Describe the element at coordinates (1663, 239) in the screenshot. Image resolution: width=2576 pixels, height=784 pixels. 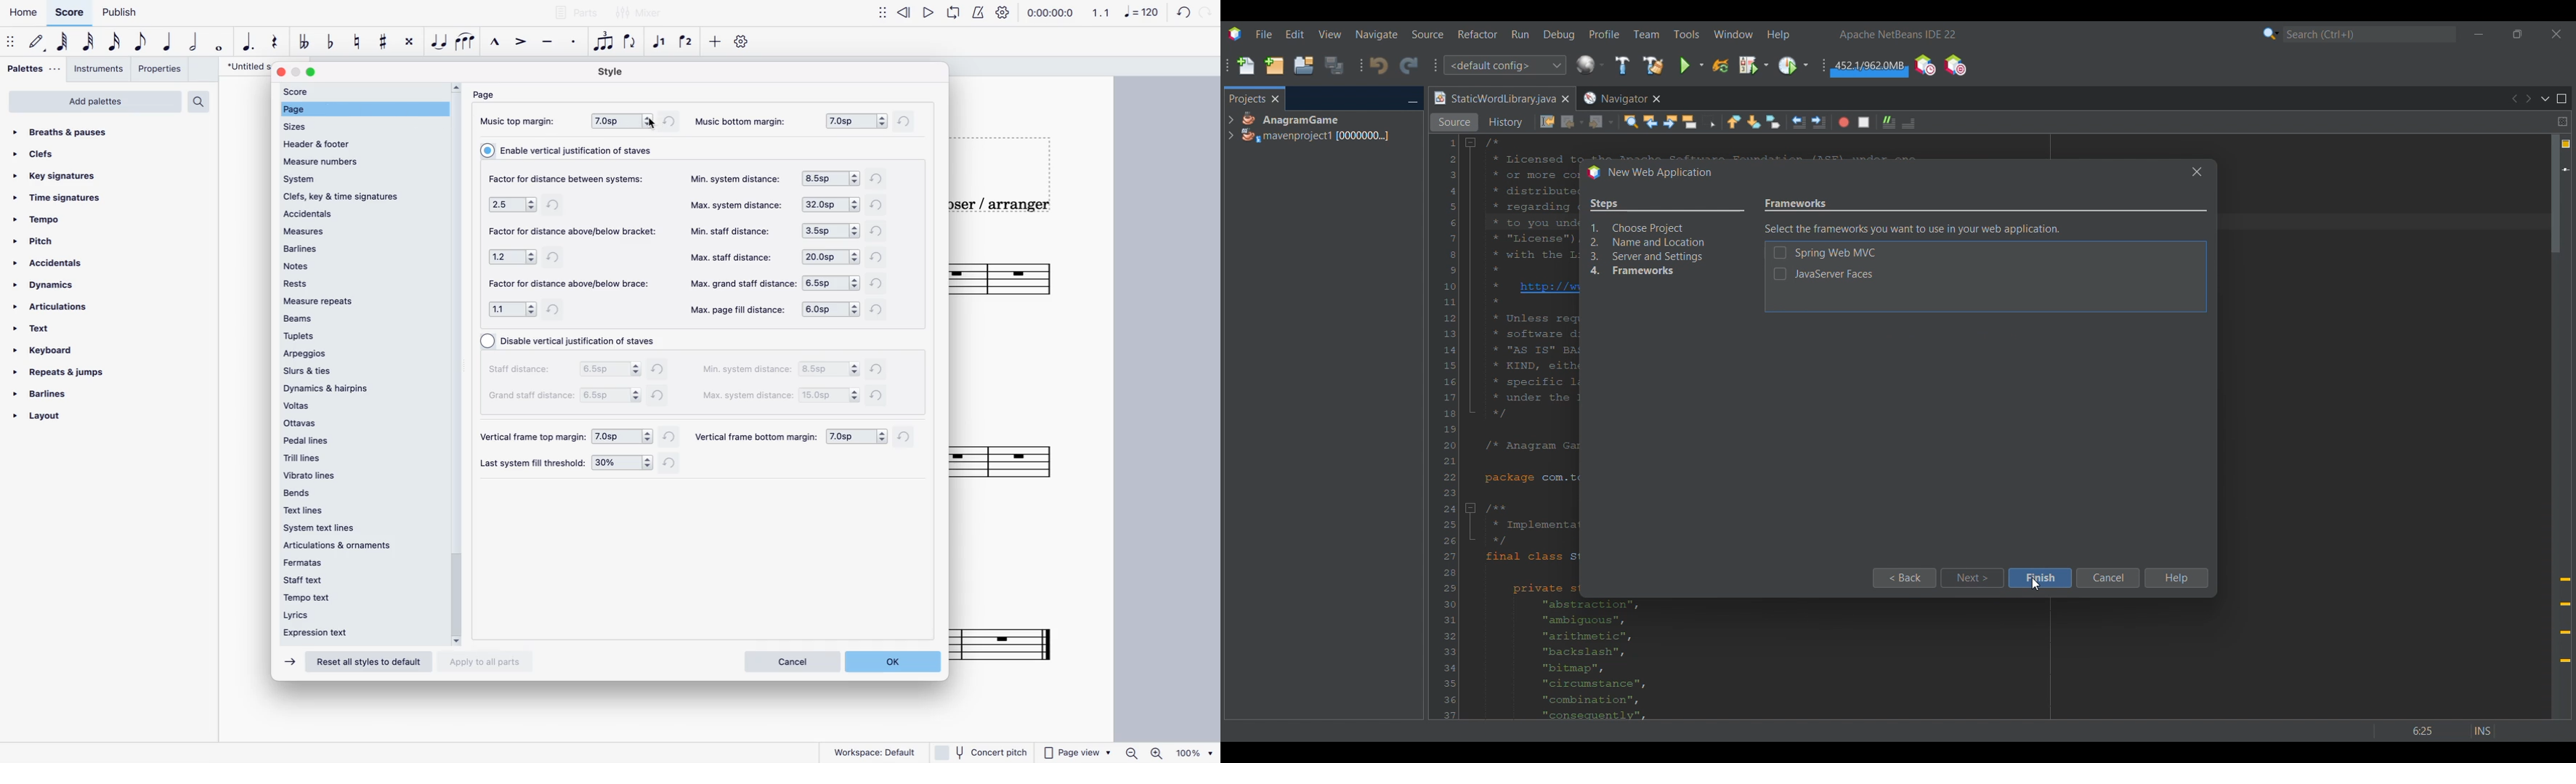
I see `Overview of process changed` at that location.